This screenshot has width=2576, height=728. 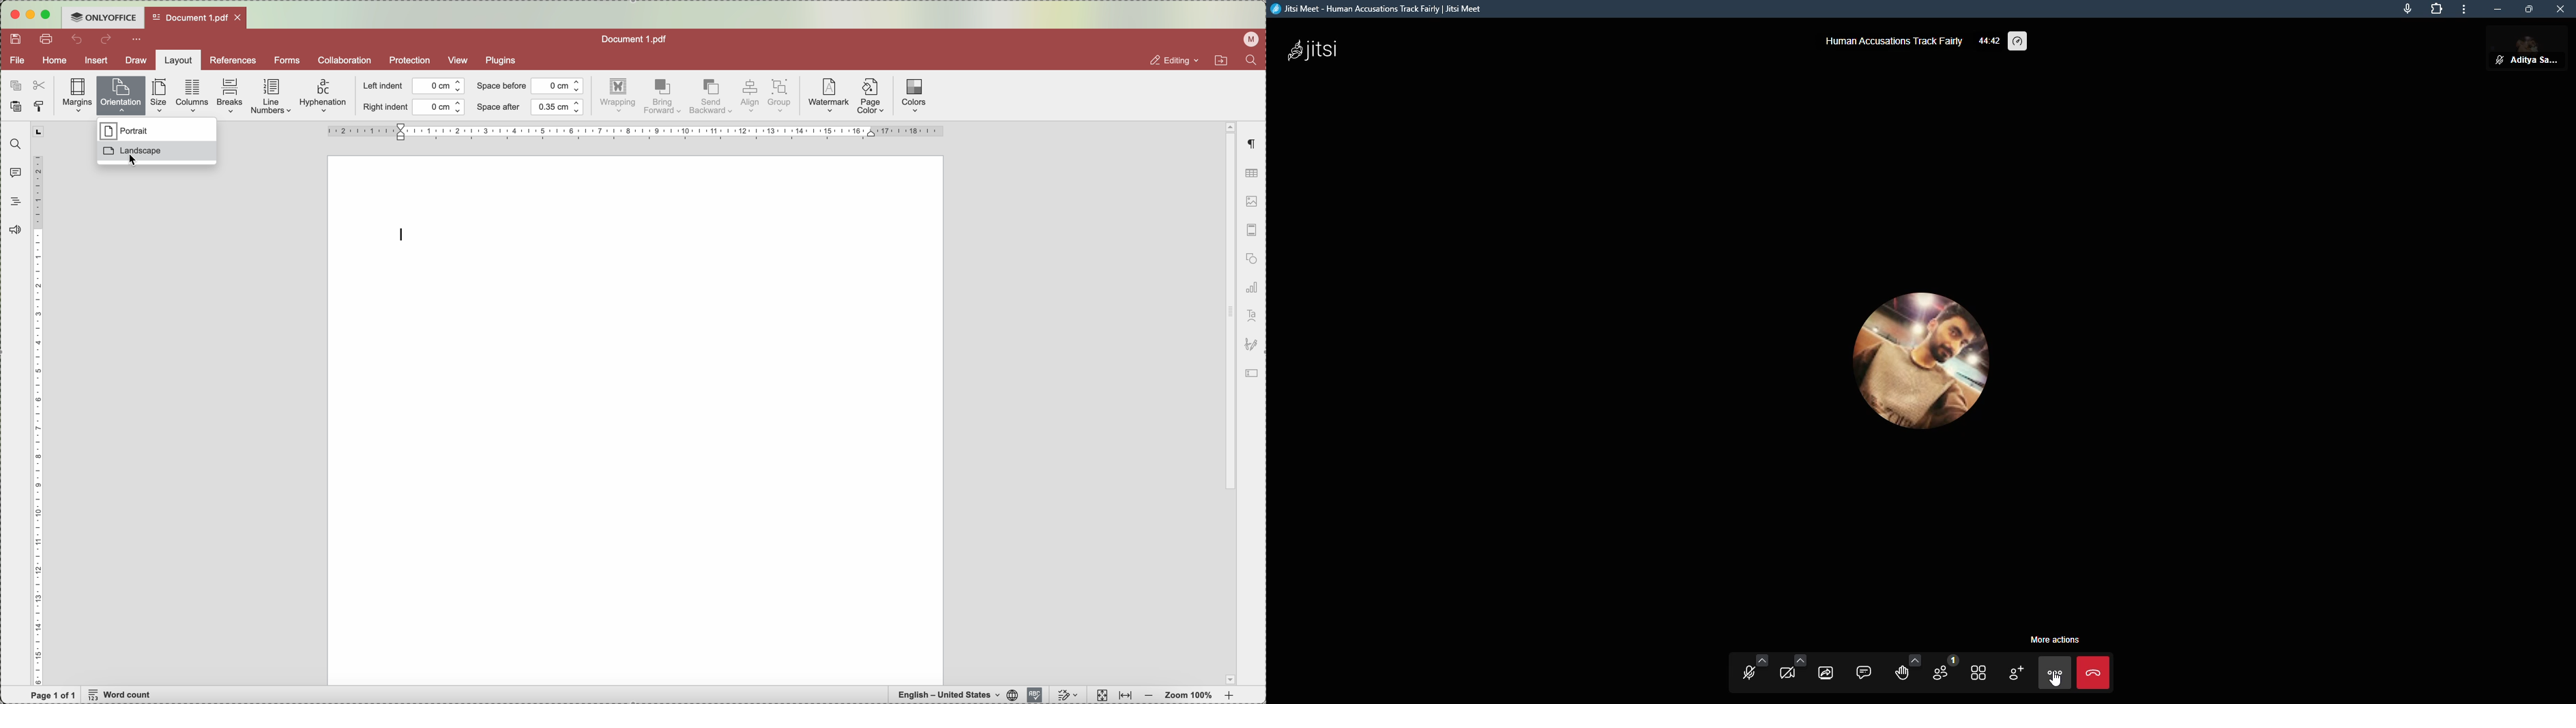 I want to click on colors, so click(x=914, y=95).